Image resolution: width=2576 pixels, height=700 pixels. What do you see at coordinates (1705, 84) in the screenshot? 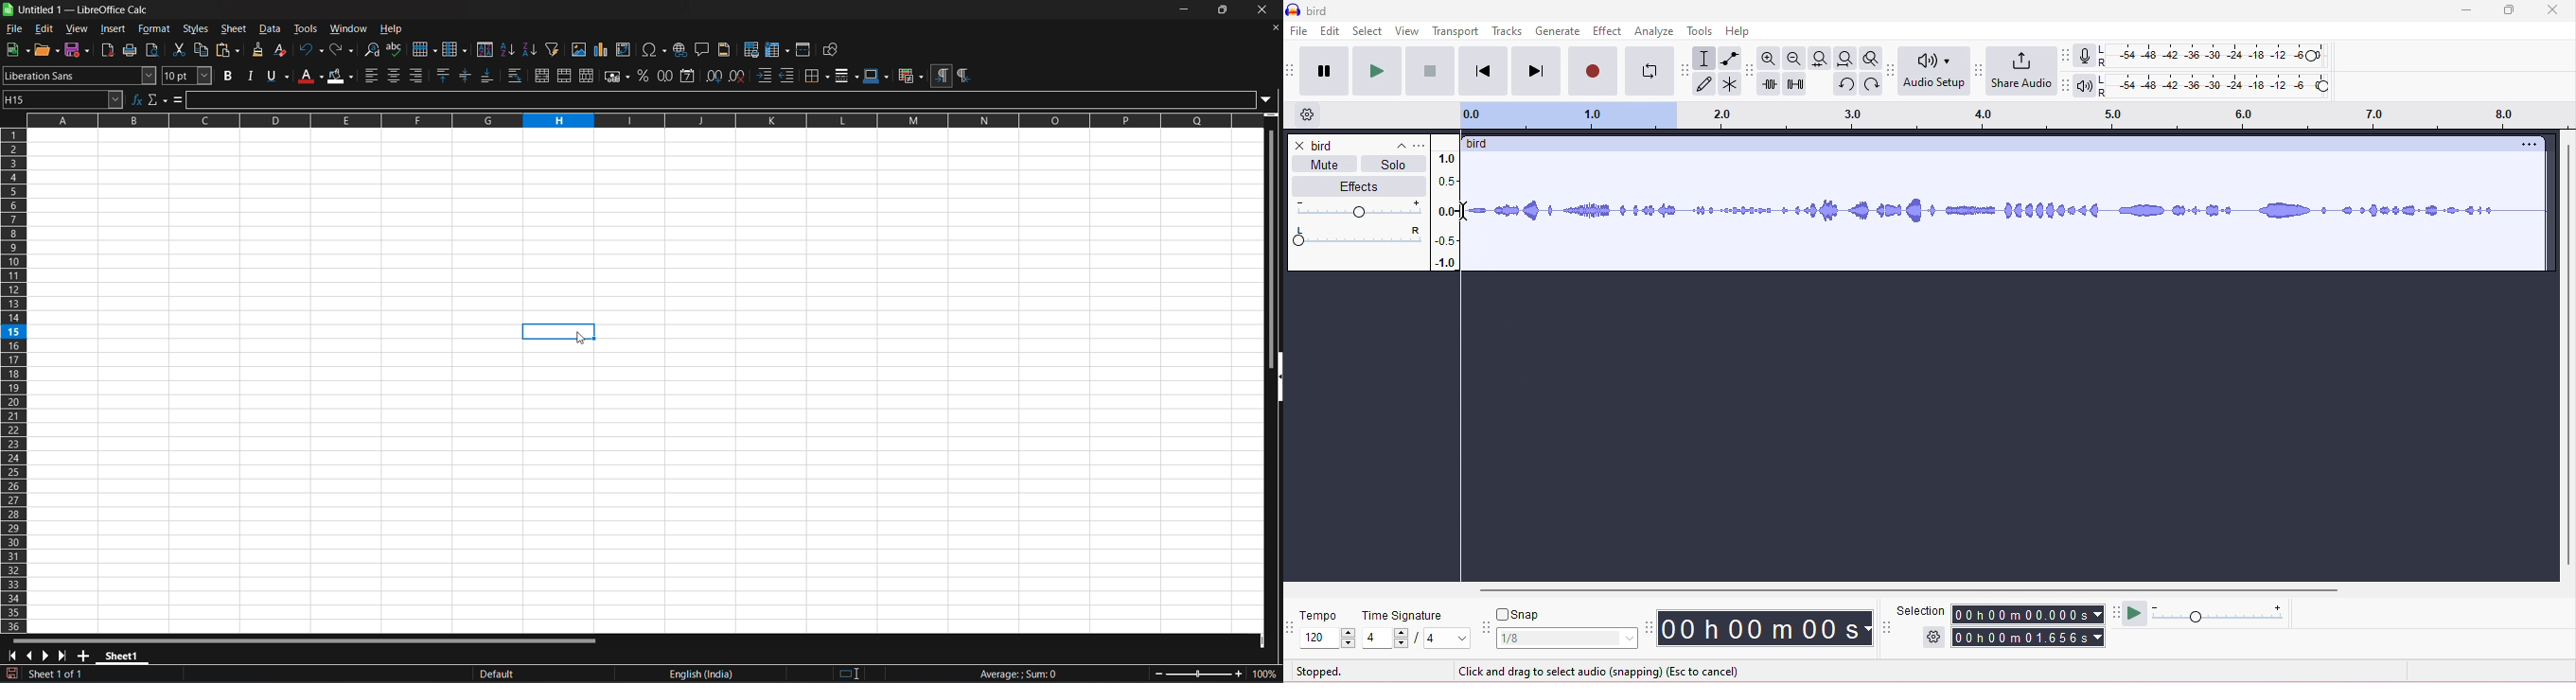
I see `draw` at bounding box center [1705, 84].